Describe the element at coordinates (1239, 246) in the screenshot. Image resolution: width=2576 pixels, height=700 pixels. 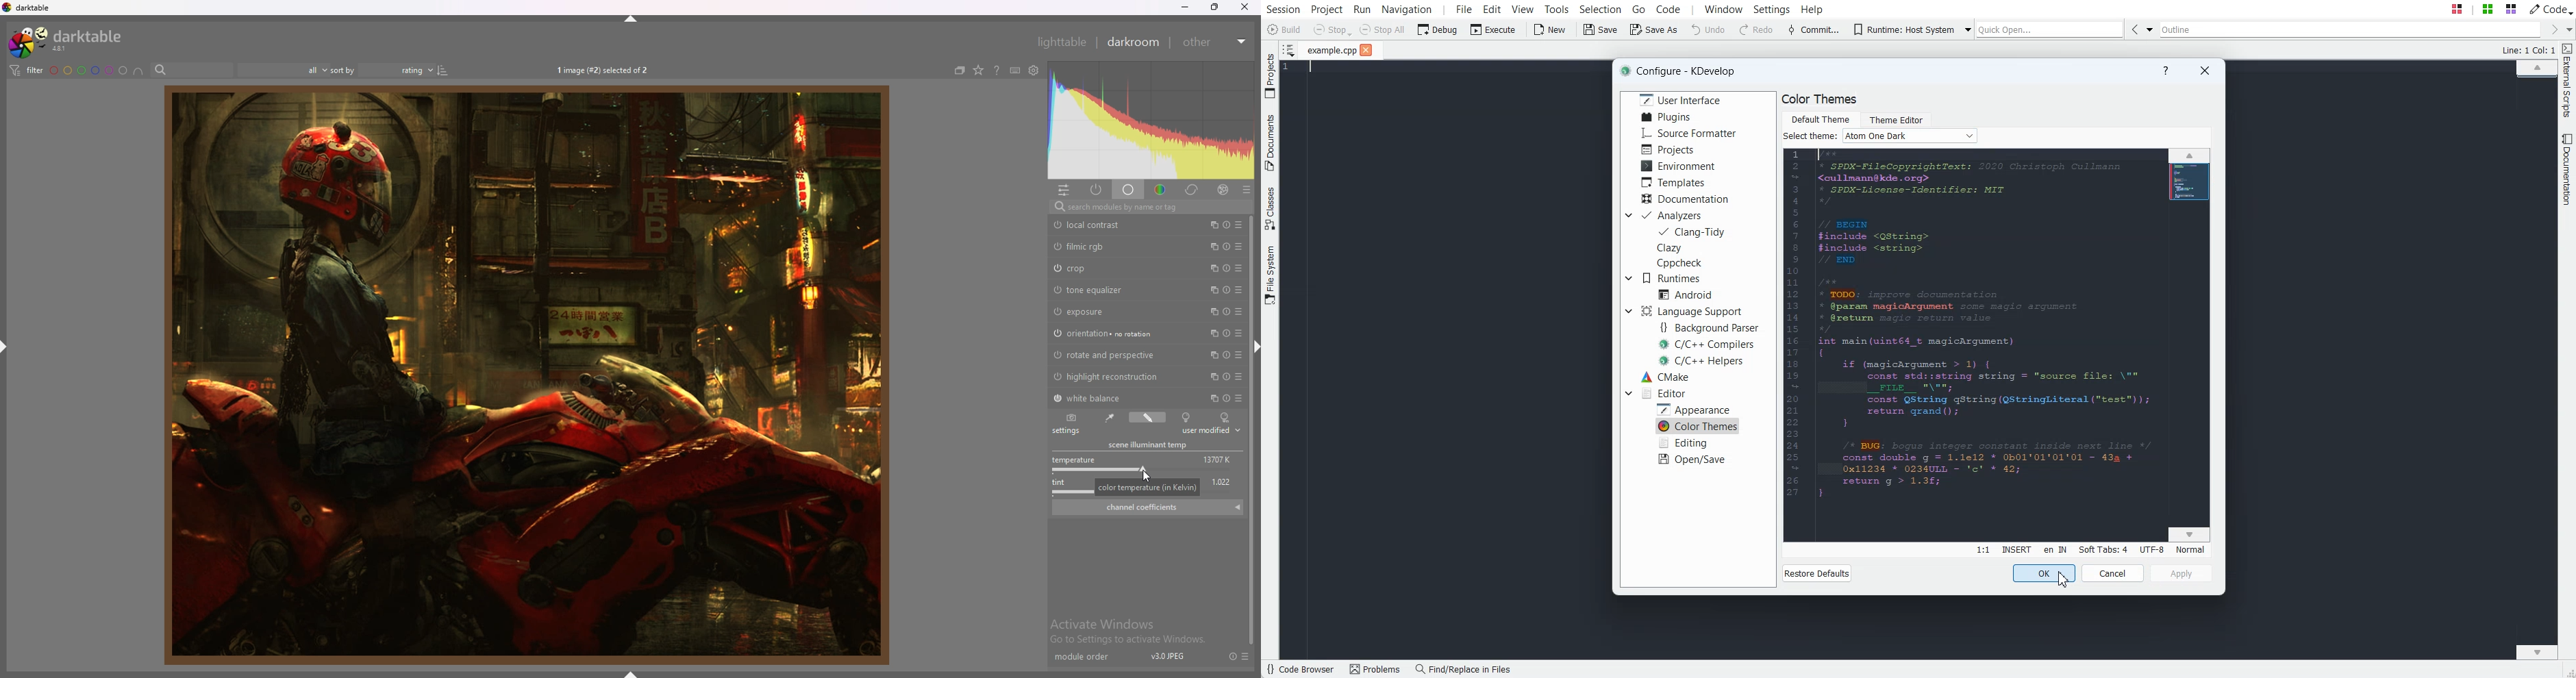
I see `presets` at that location.